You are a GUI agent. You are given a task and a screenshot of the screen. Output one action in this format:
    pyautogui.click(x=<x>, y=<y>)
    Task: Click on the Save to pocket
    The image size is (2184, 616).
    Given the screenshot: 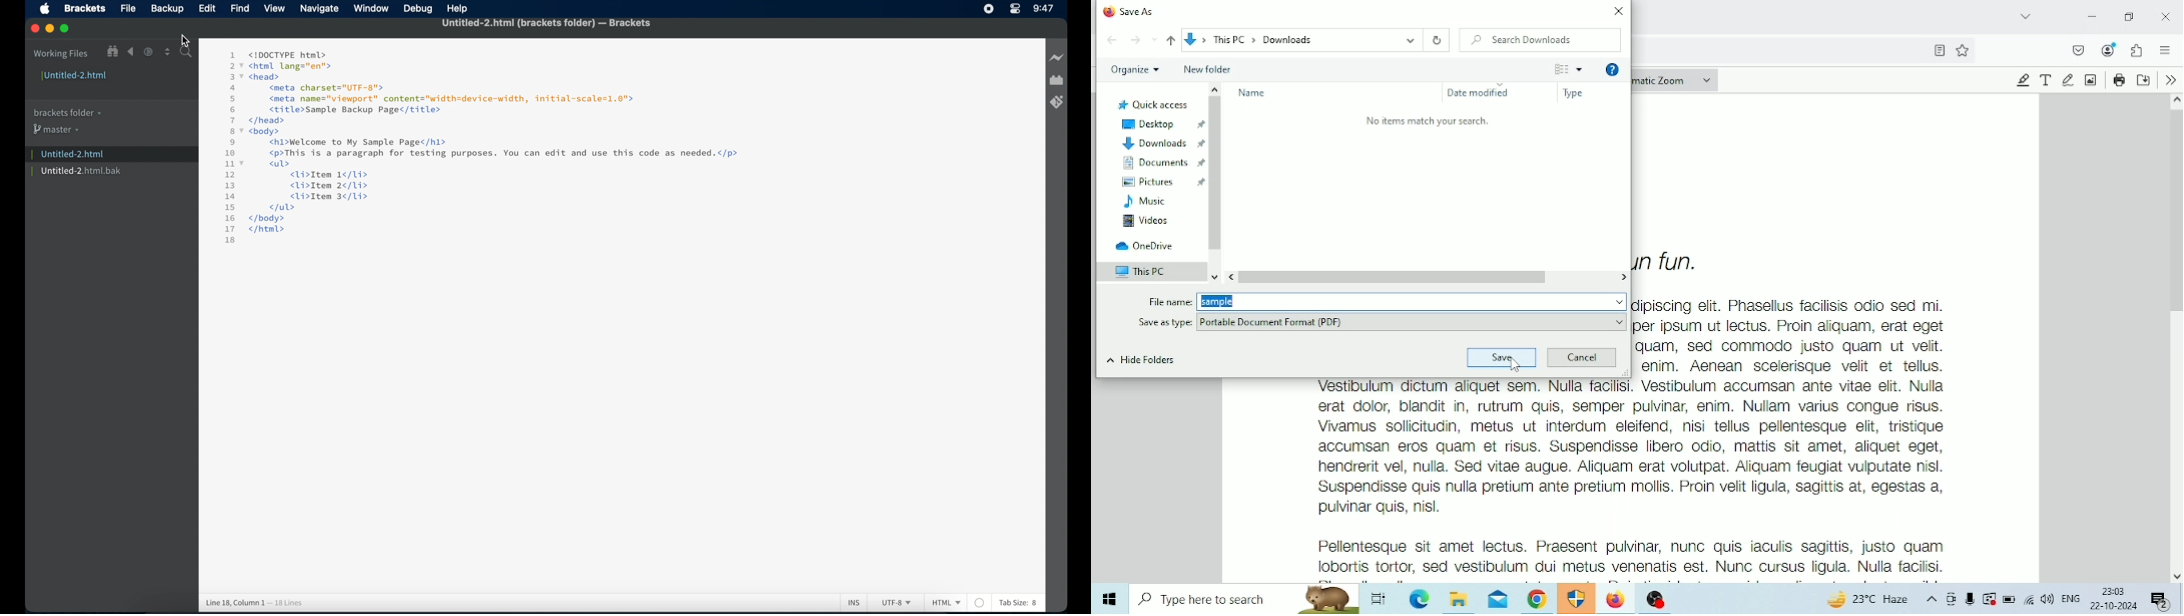 What is the action you would take?
    pyautogui.click(x=2079, y=51)
    